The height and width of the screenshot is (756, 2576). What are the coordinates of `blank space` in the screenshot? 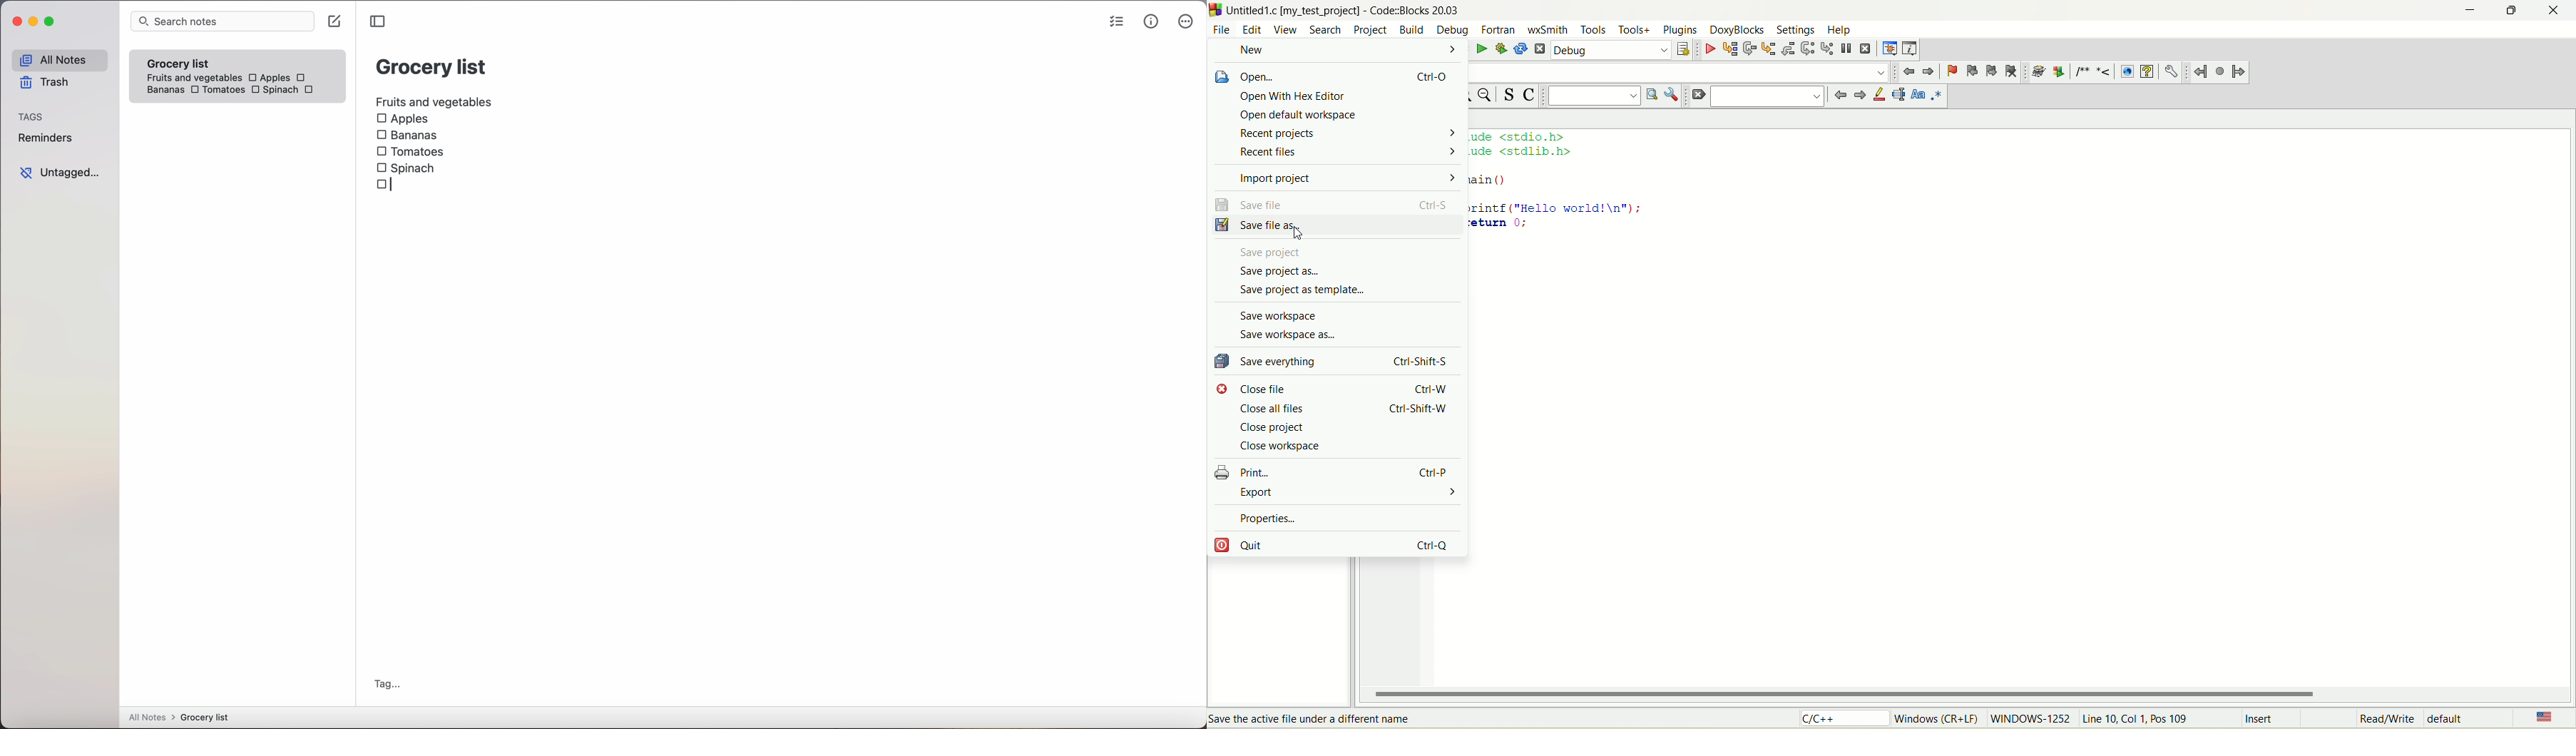 It's located at (1768, 95).